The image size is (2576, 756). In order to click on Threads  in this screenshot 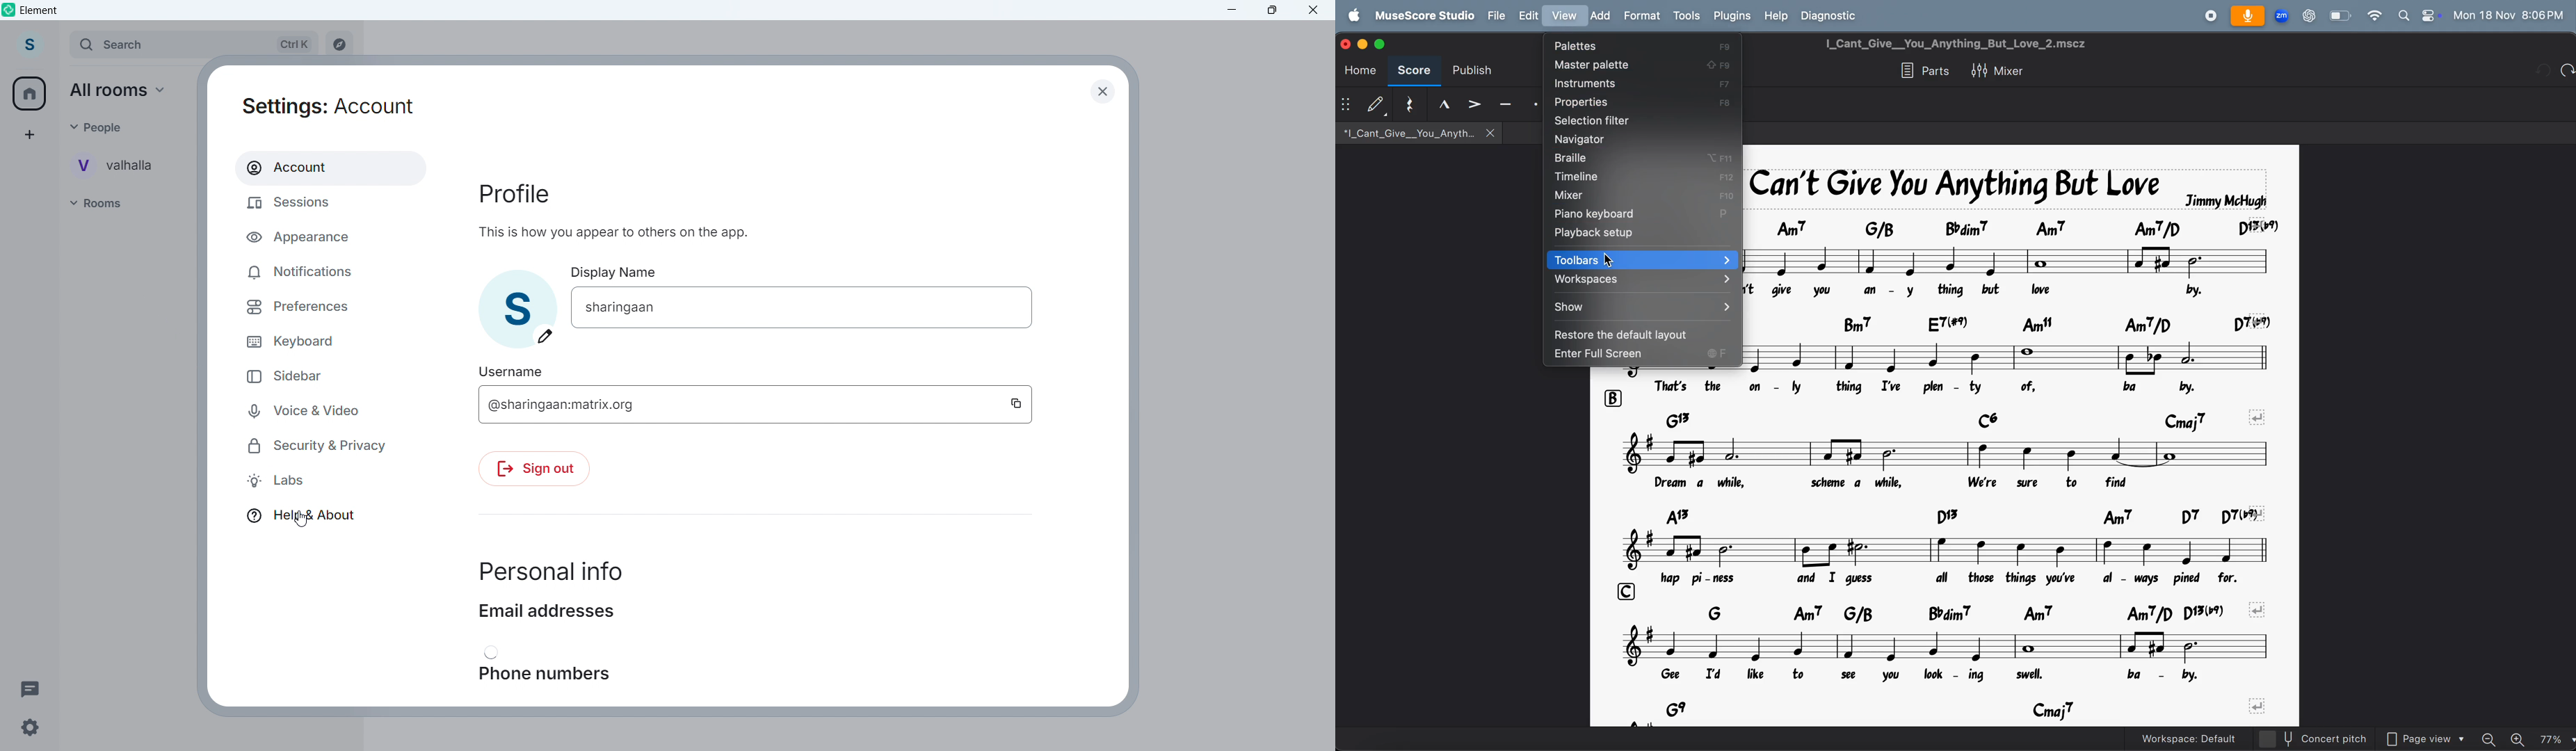, I will do `click(31, 688)`.